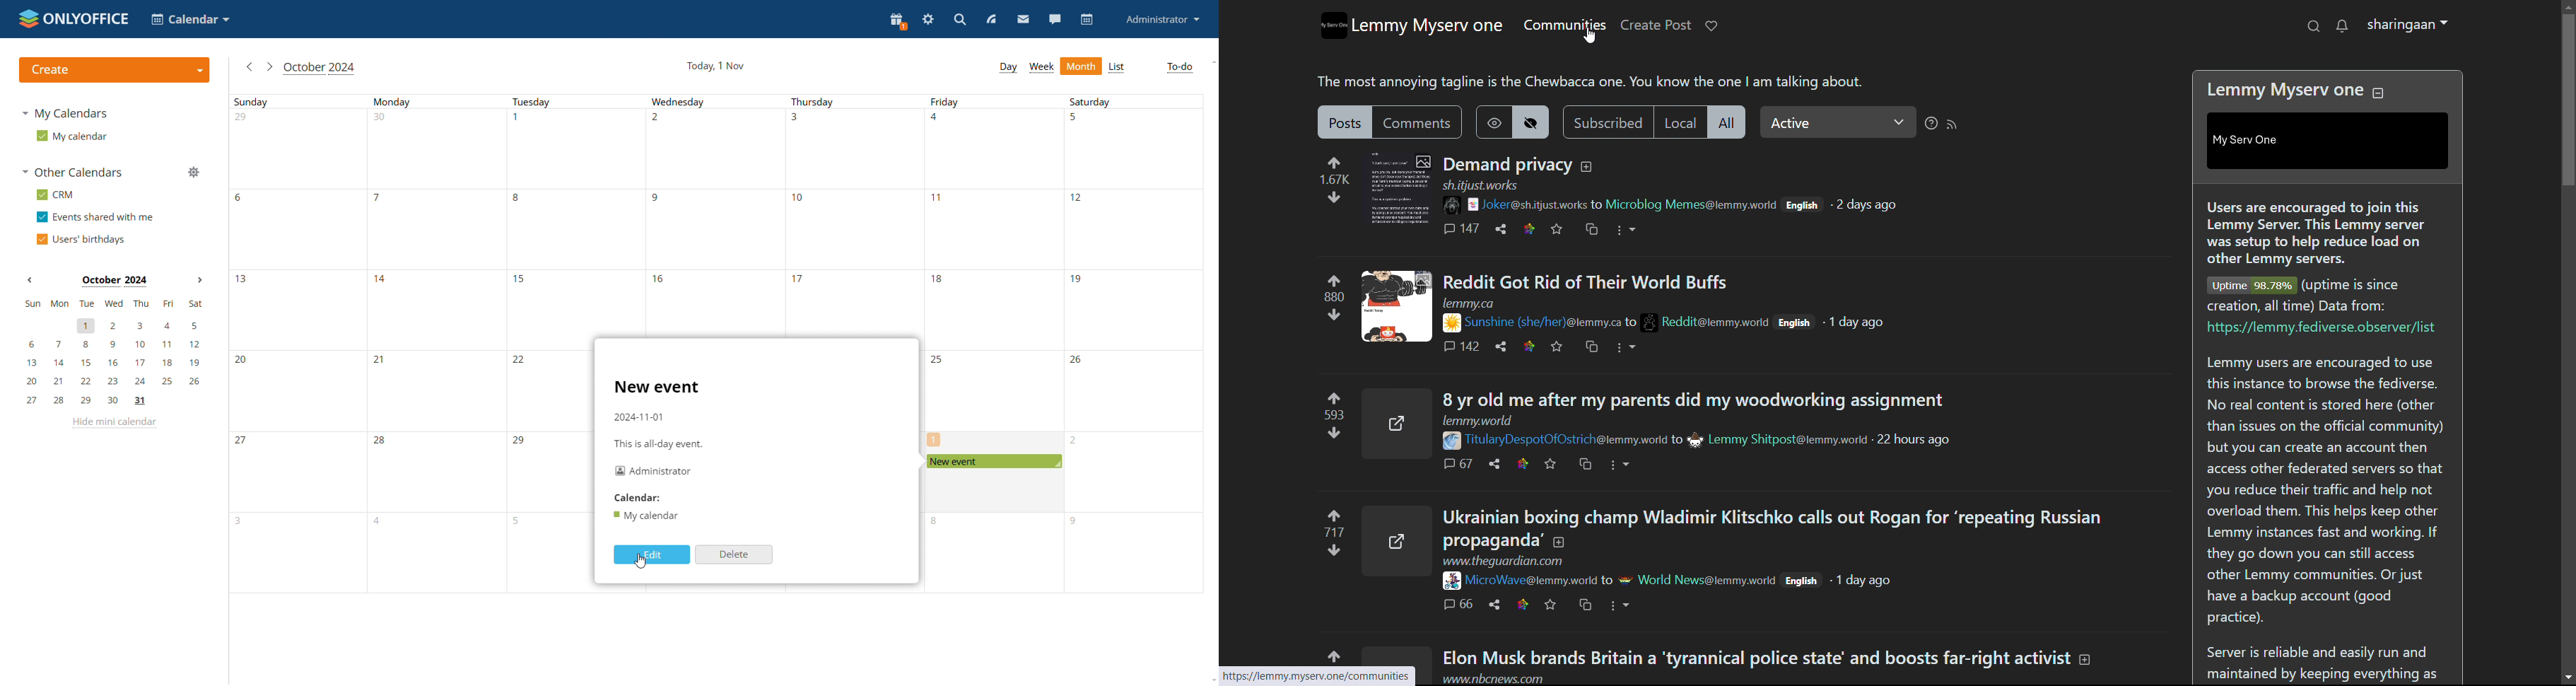 This screenshot has height=700, width=2576. Describe the element at coordinates (1483, 420) in the screenshot. I see `URL` at that location.